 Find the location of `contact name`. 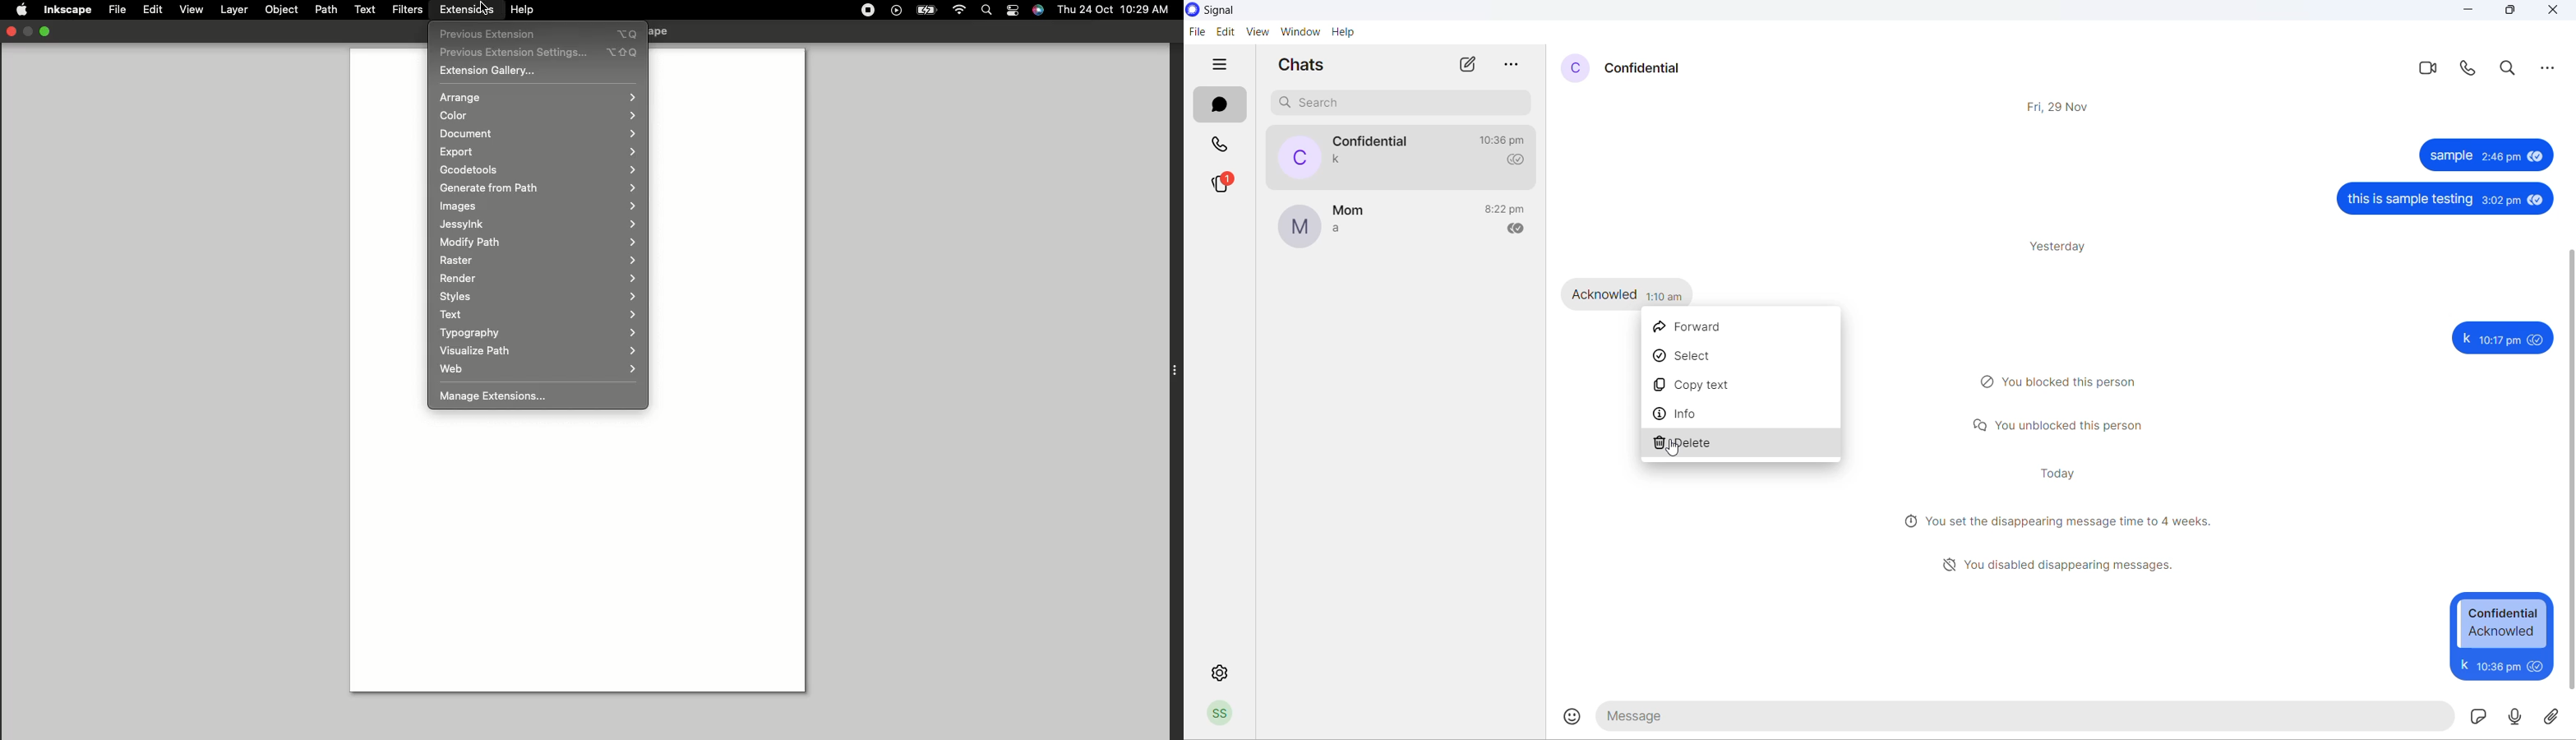

contact name is located at coordinates (1373, 141).